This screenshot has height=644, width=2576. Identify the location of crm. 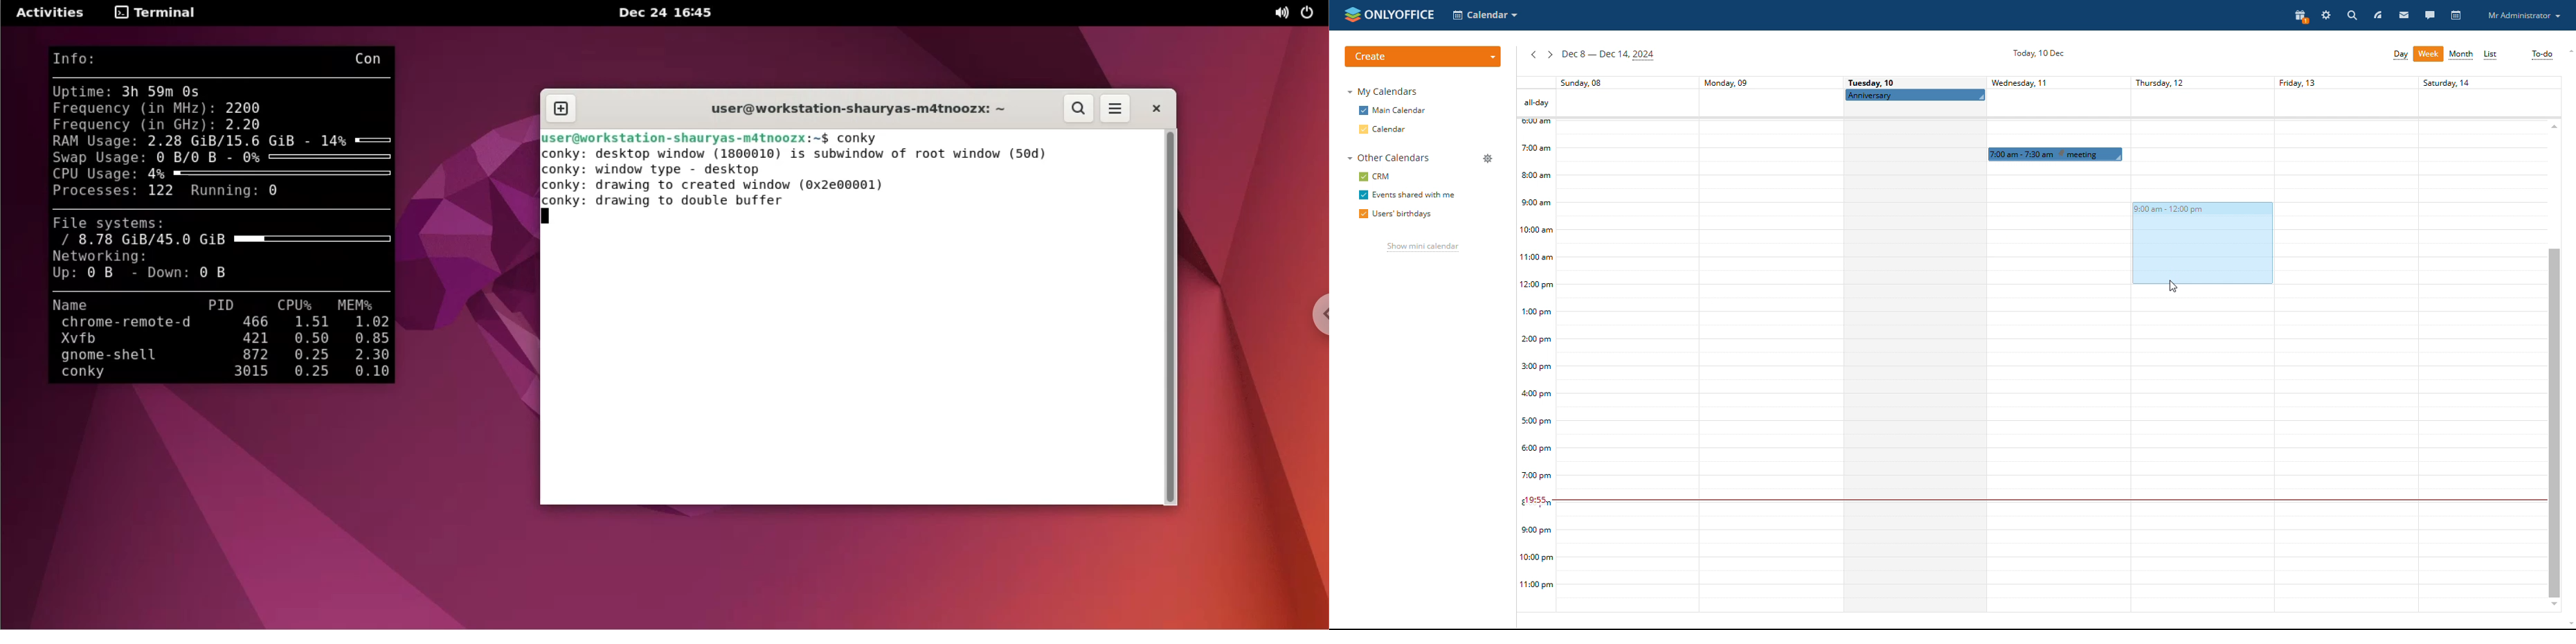
(1383, 177).